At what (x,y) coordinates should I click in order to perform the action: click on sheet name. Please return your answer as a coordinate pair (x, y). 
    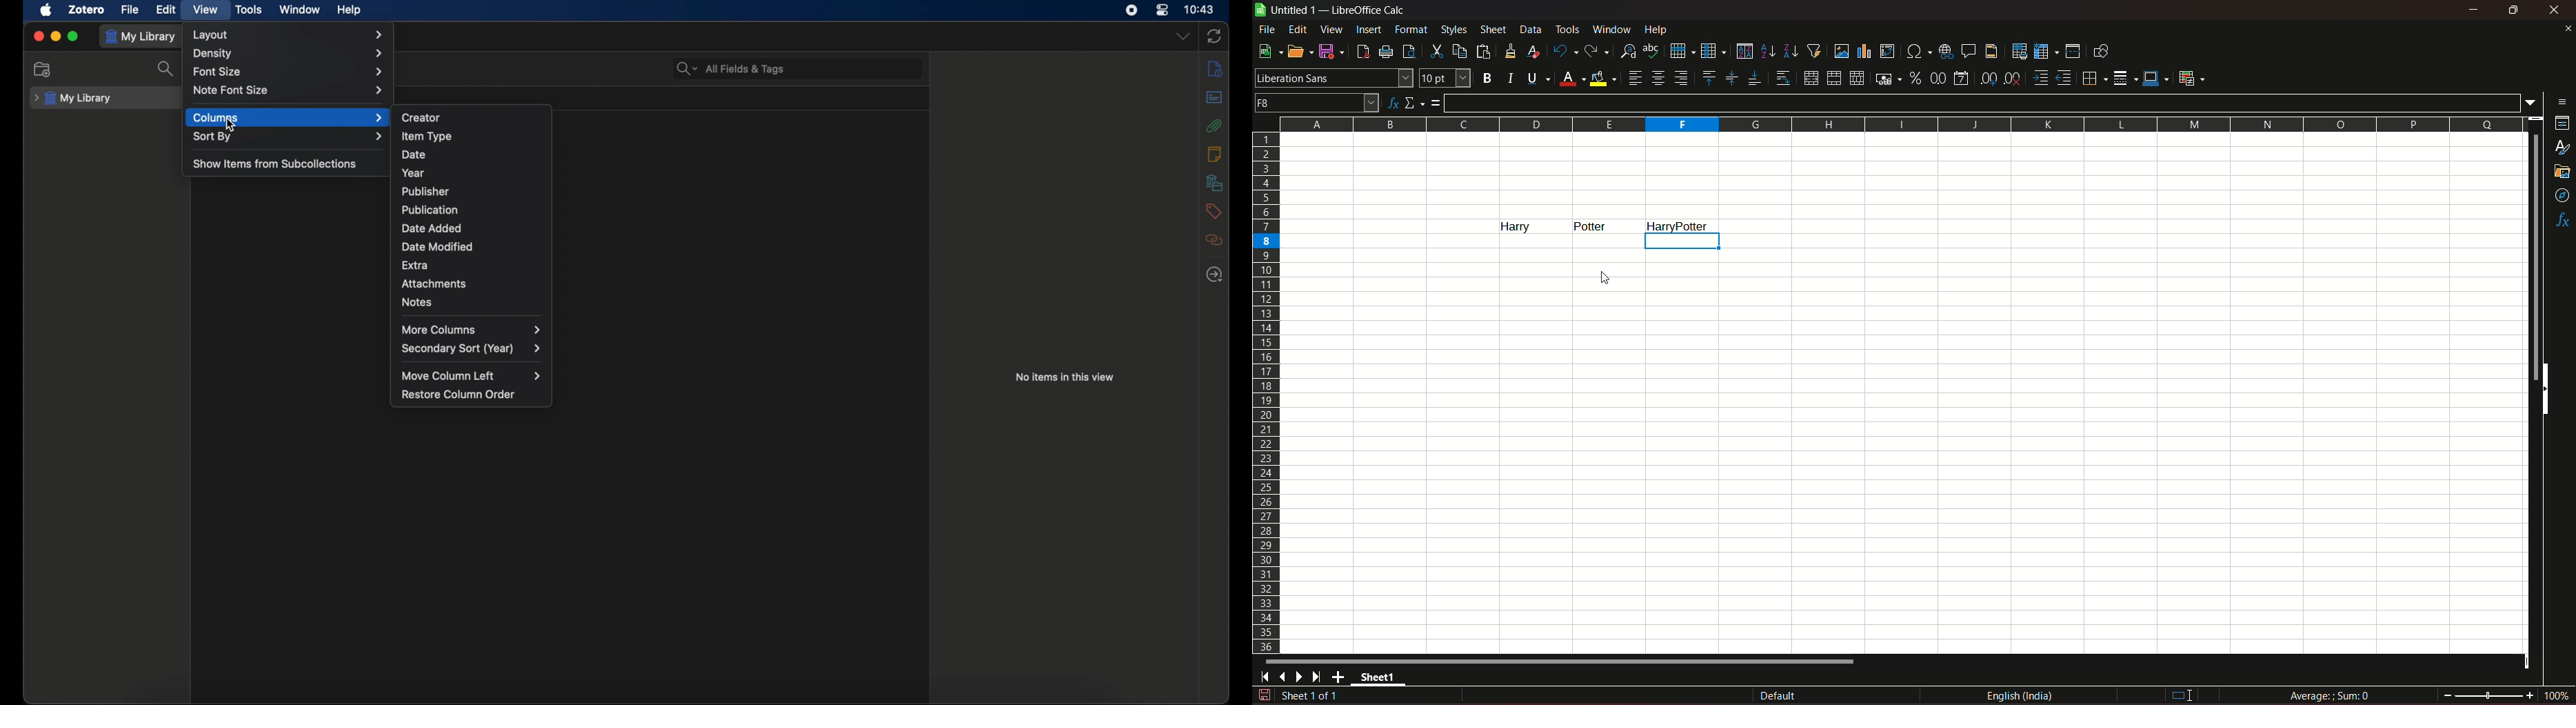
    Looking at the image, I should click on (1382, 679).